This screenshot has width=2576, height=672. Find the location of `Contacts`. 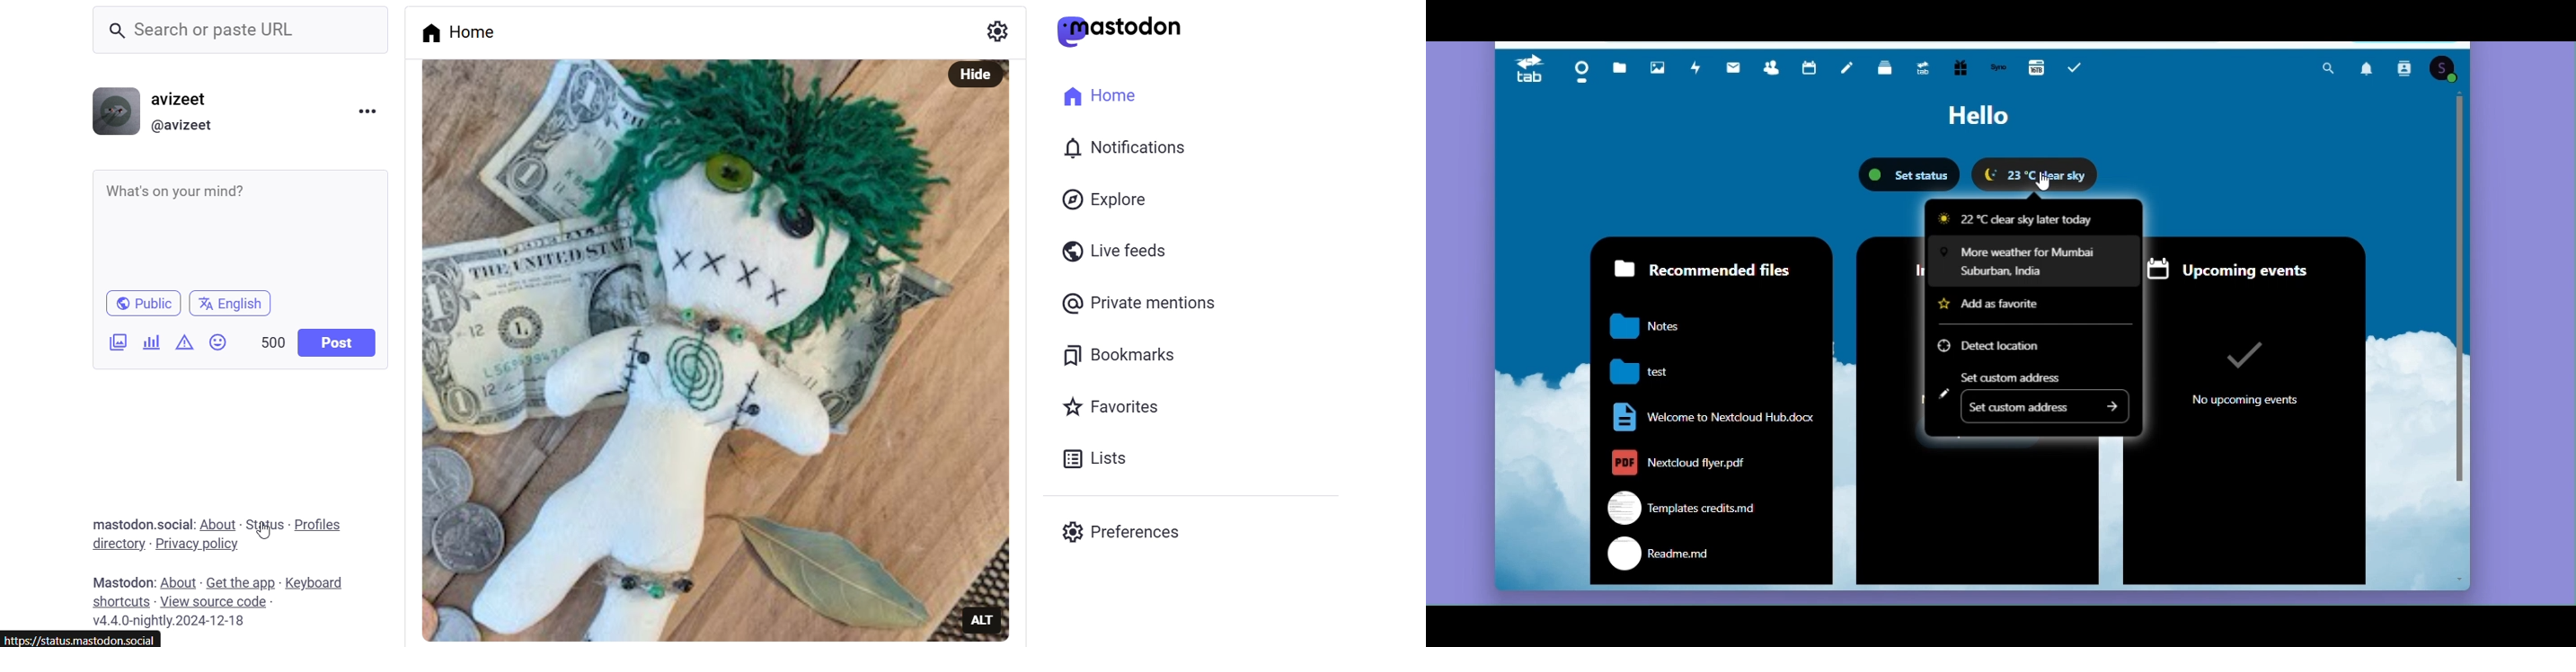

Contacts is located at coordinates (1775, 70).